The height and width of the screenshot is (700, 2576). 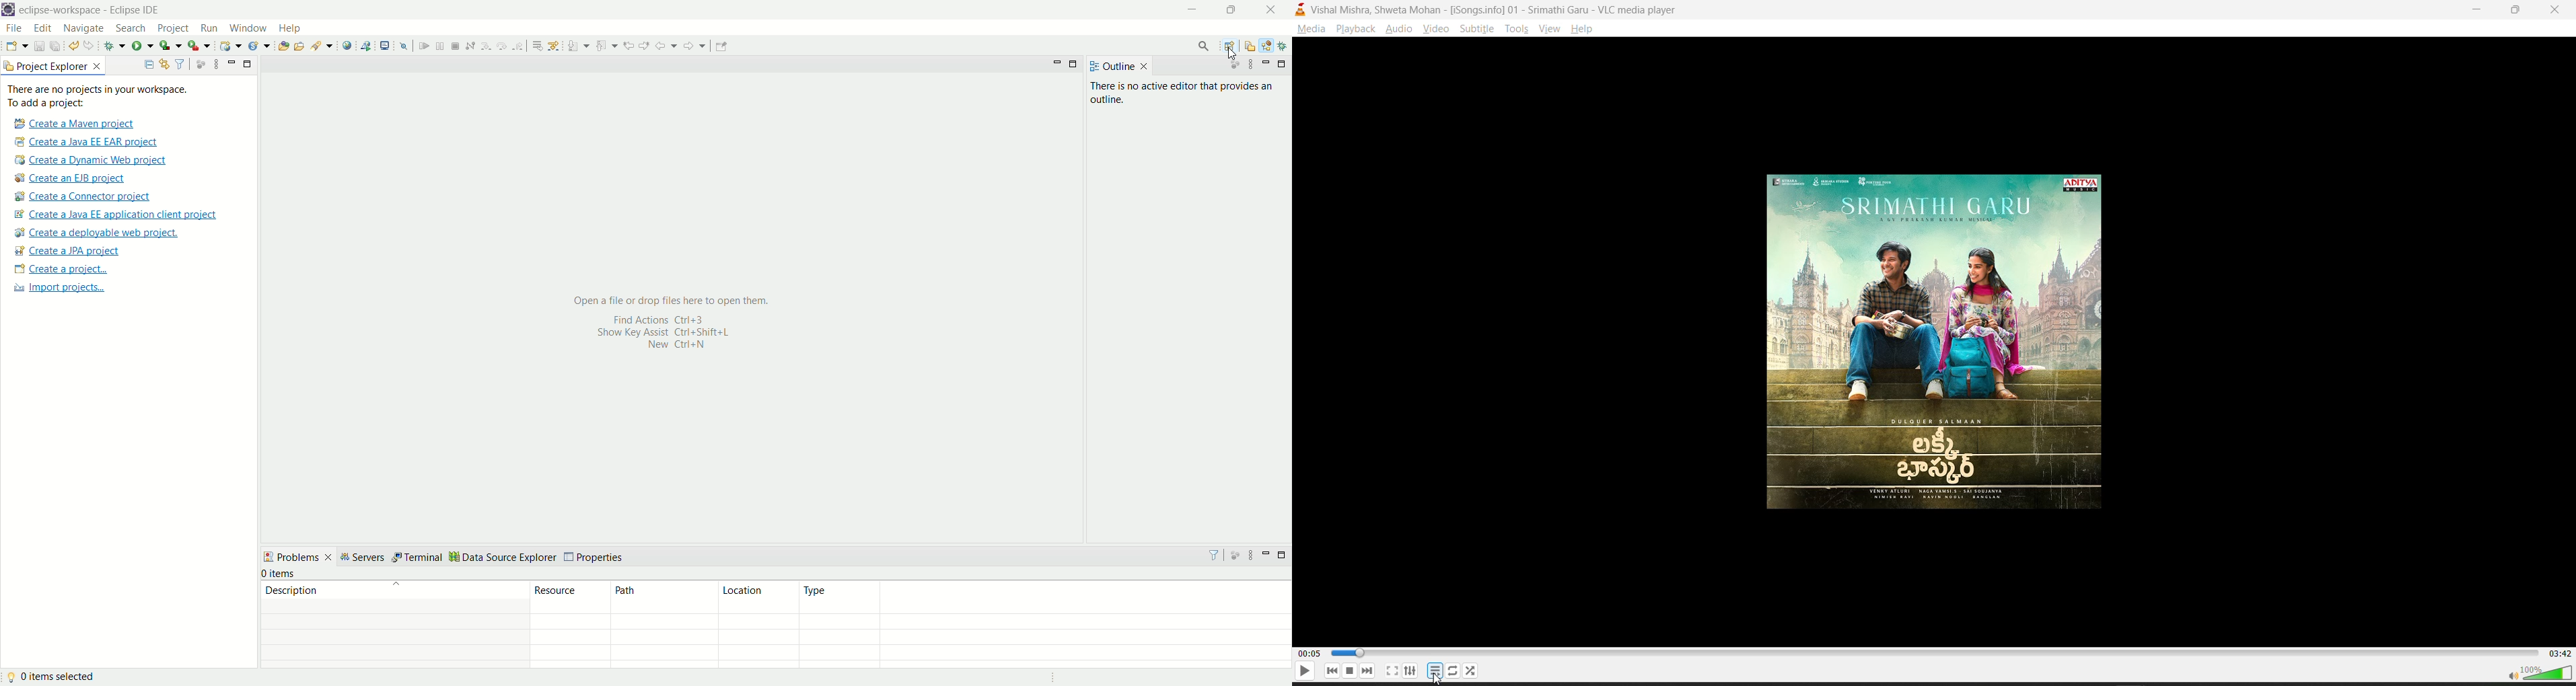 I want to click on step return, so click(x=519, y=46).